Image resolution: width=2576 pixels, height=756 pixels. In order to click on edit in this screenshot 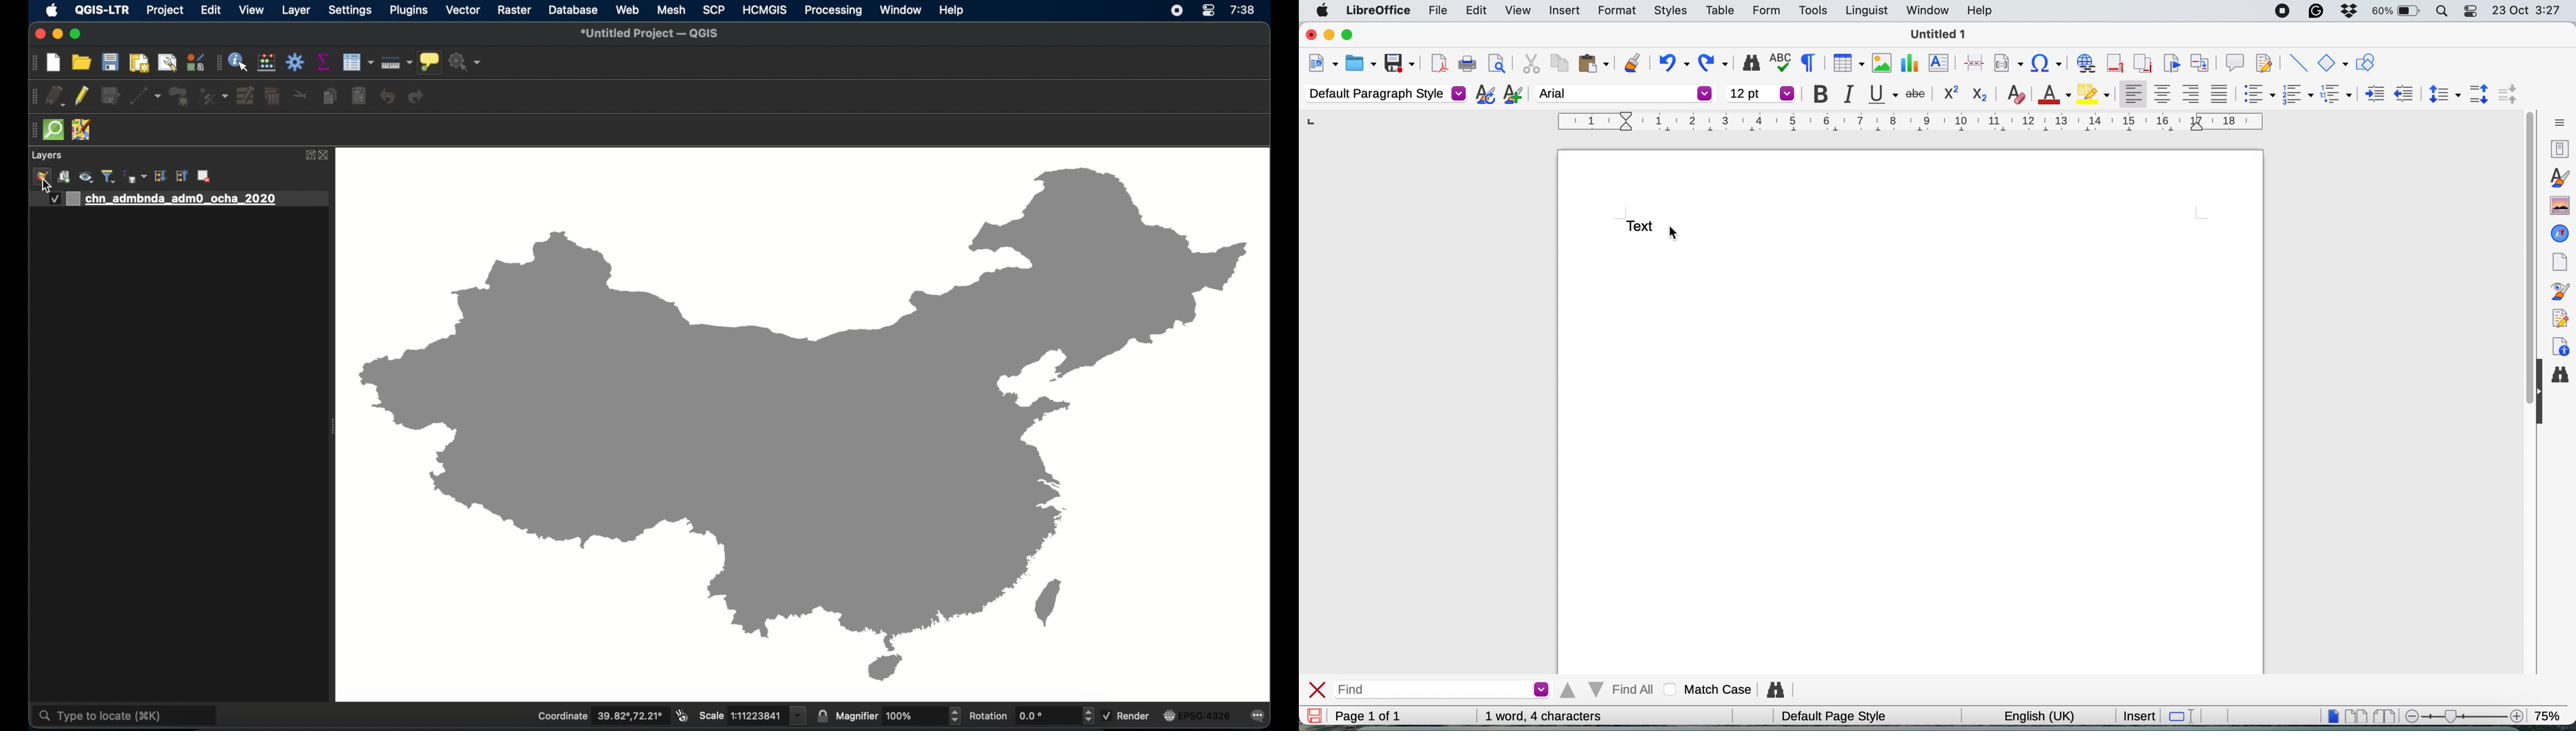, I will do `click(1477, 11)`.